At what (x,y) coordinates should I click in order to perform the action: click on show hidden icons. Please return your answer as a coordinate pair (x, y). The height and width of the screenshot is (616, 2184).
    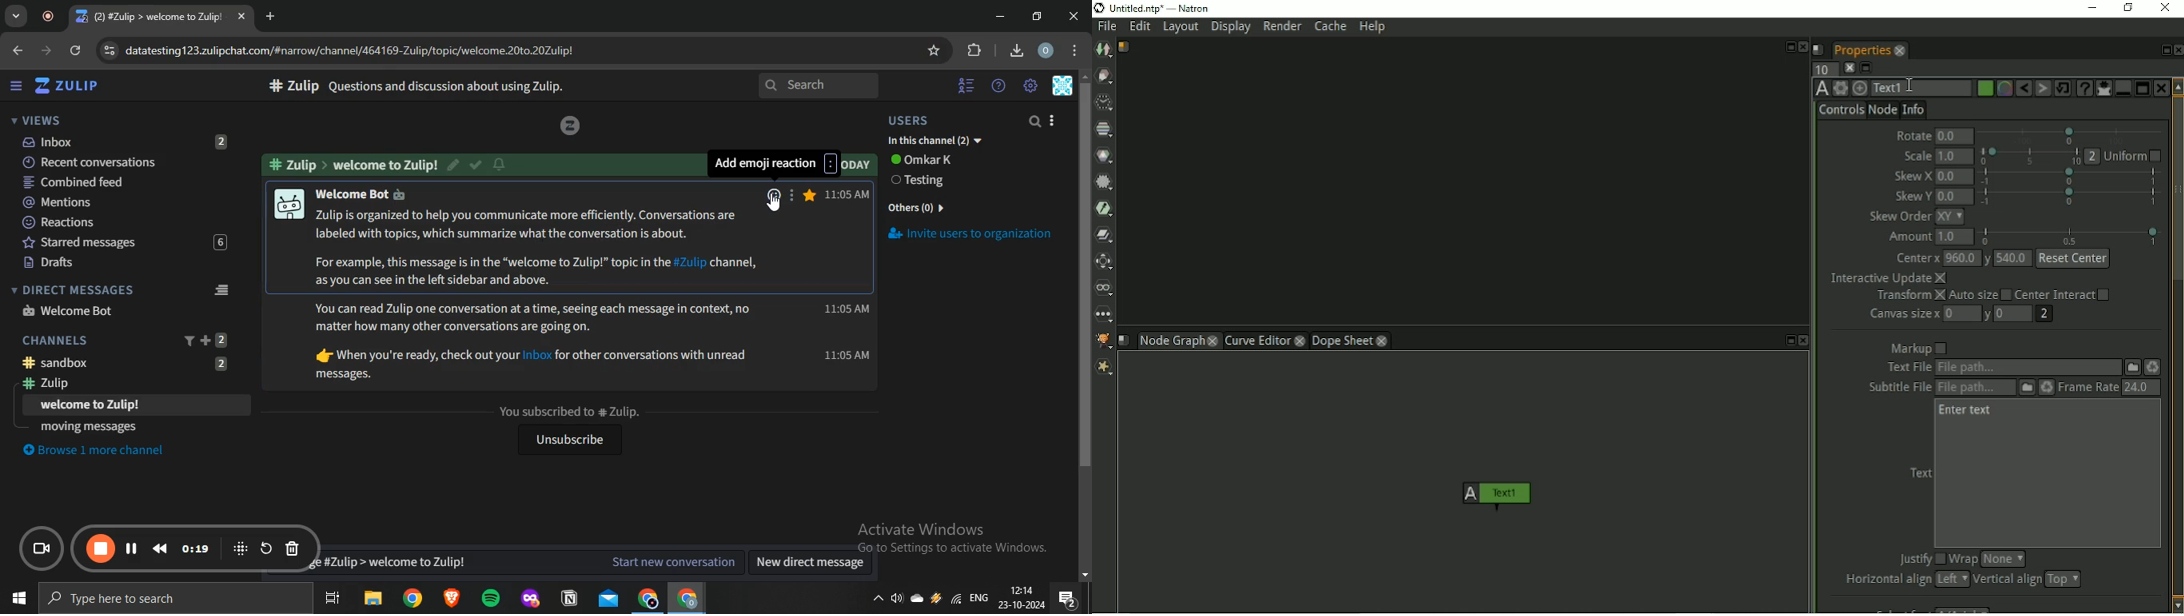
    Looking at the image, I should click on (877, 603).